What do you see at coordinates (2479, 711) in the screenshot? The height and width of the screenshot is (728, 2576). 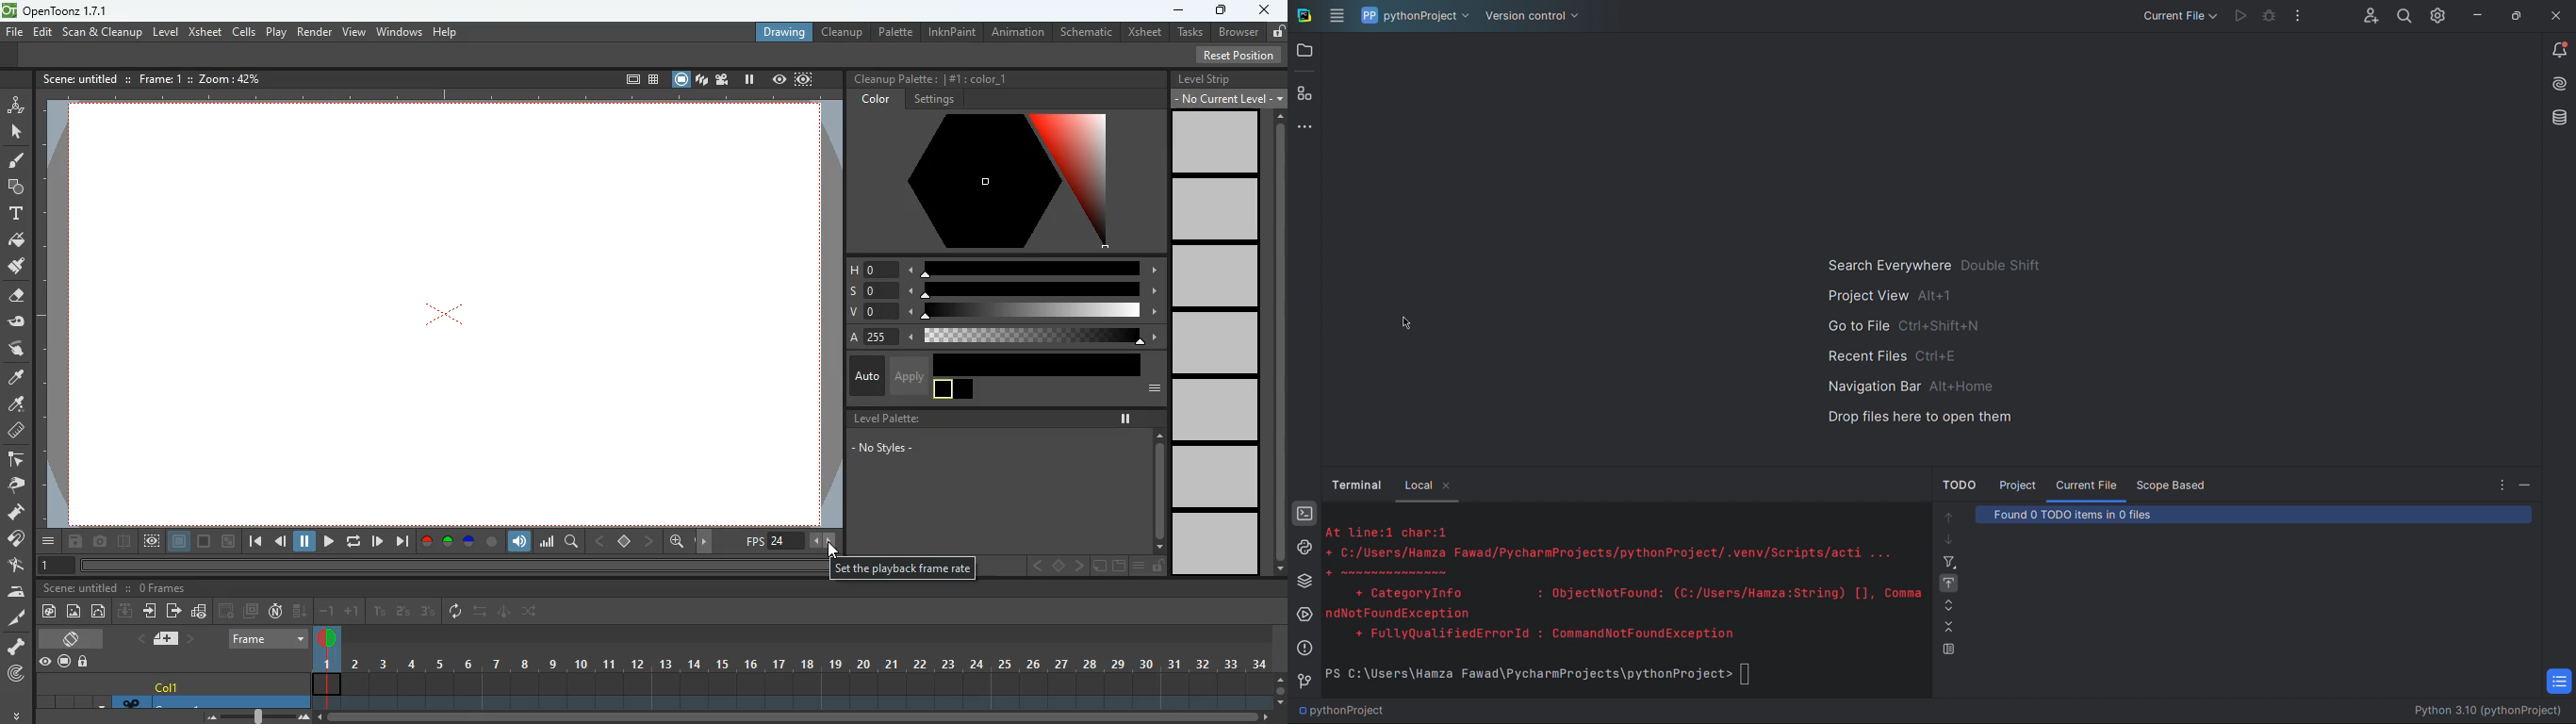 I see `Python 3.10 (pythonProject)` at bounding box center [2479, 711].